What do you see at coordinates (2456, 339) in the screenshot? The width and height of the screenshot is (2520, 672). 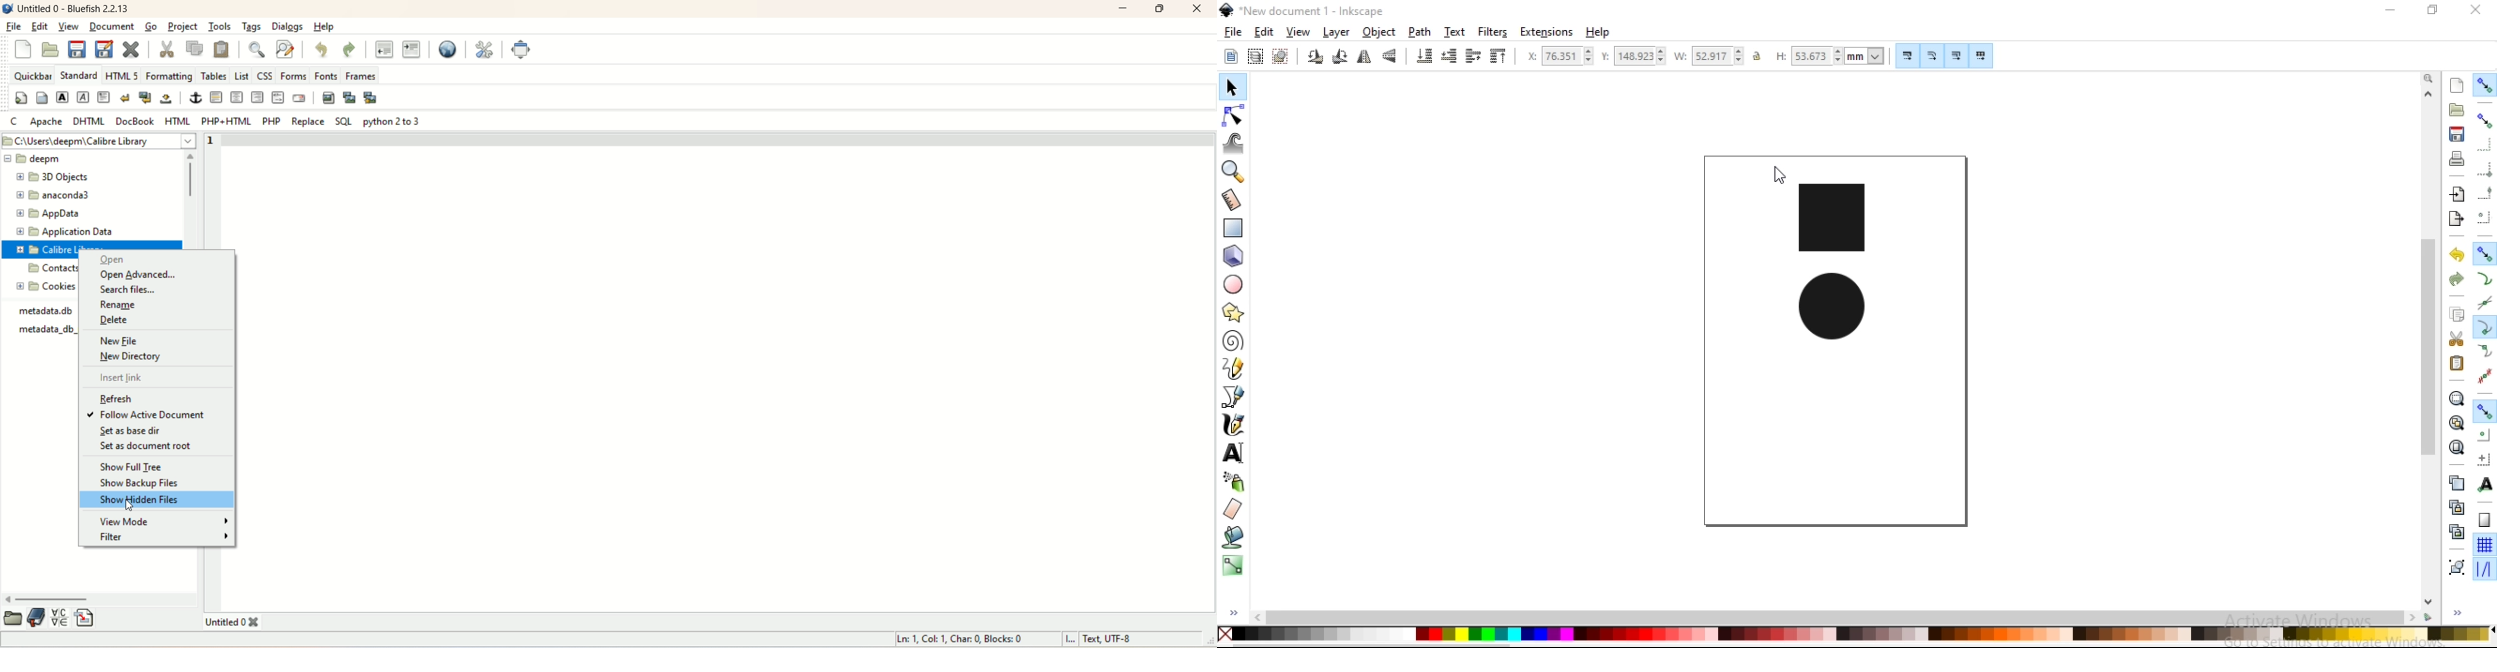 I see `cut` at bounding box center [2456, 339].